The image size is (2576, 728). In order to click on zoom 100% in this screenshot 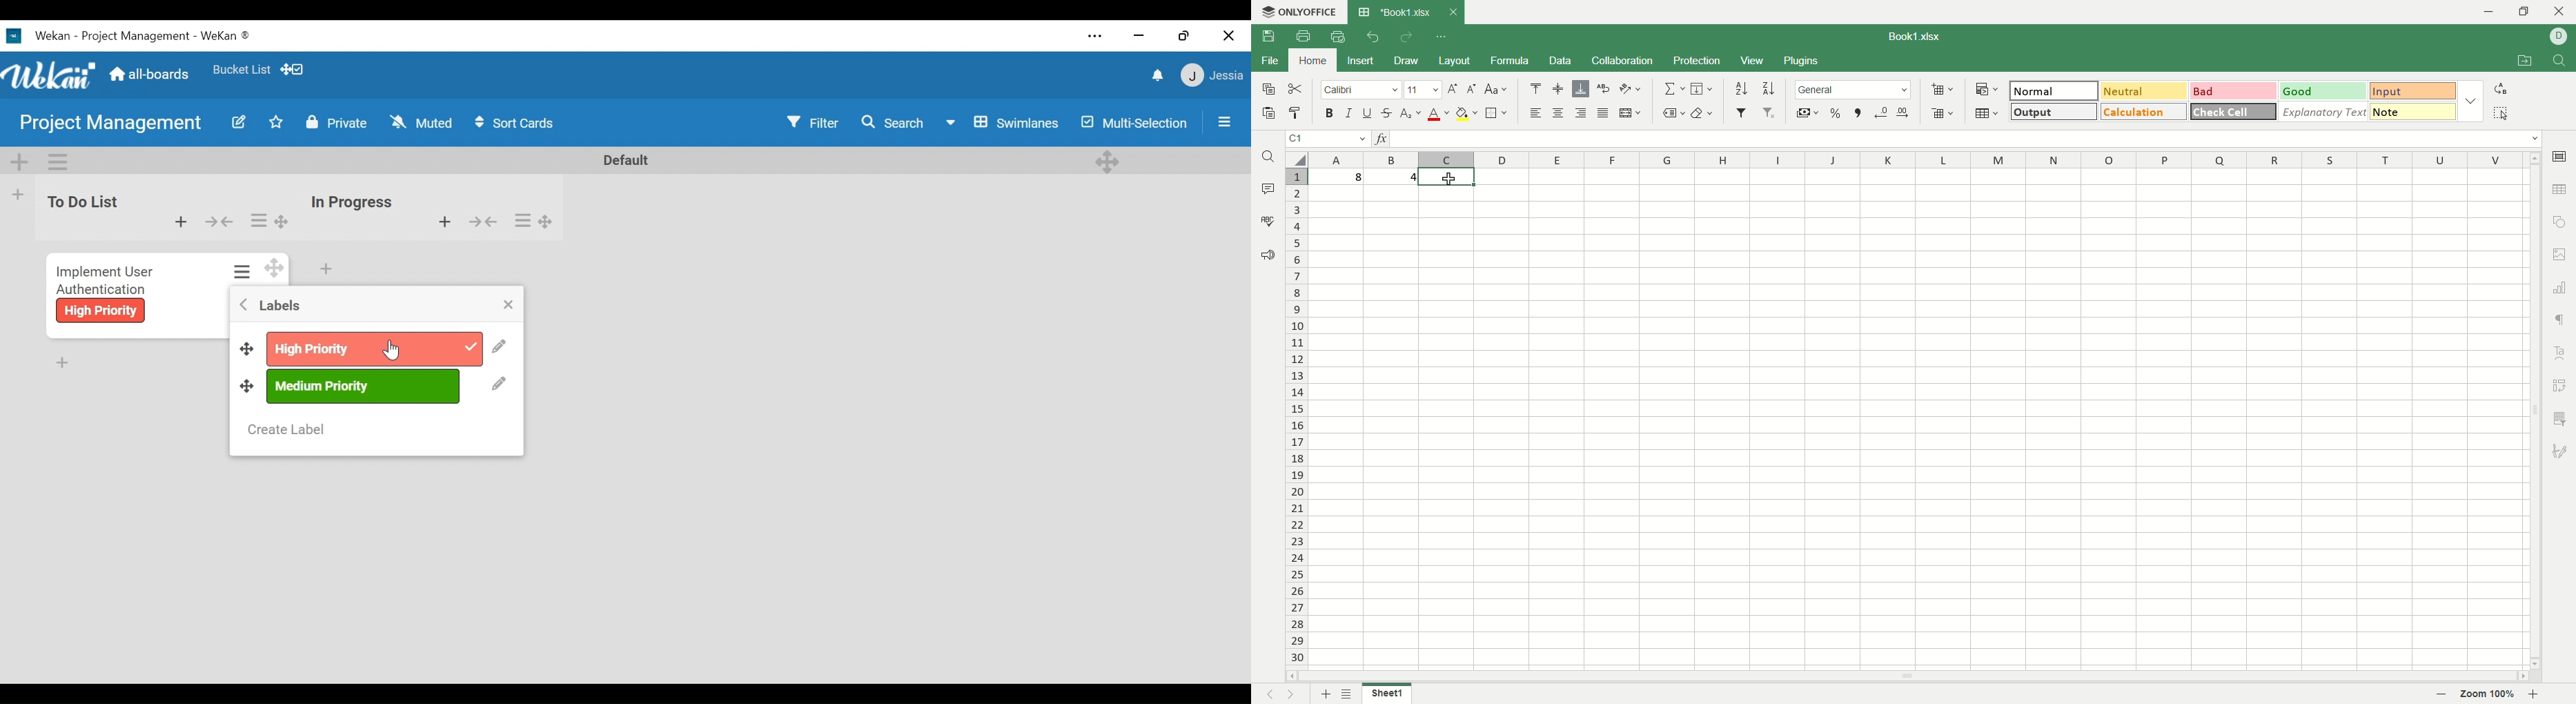, I will do `click(2488, 693)`.